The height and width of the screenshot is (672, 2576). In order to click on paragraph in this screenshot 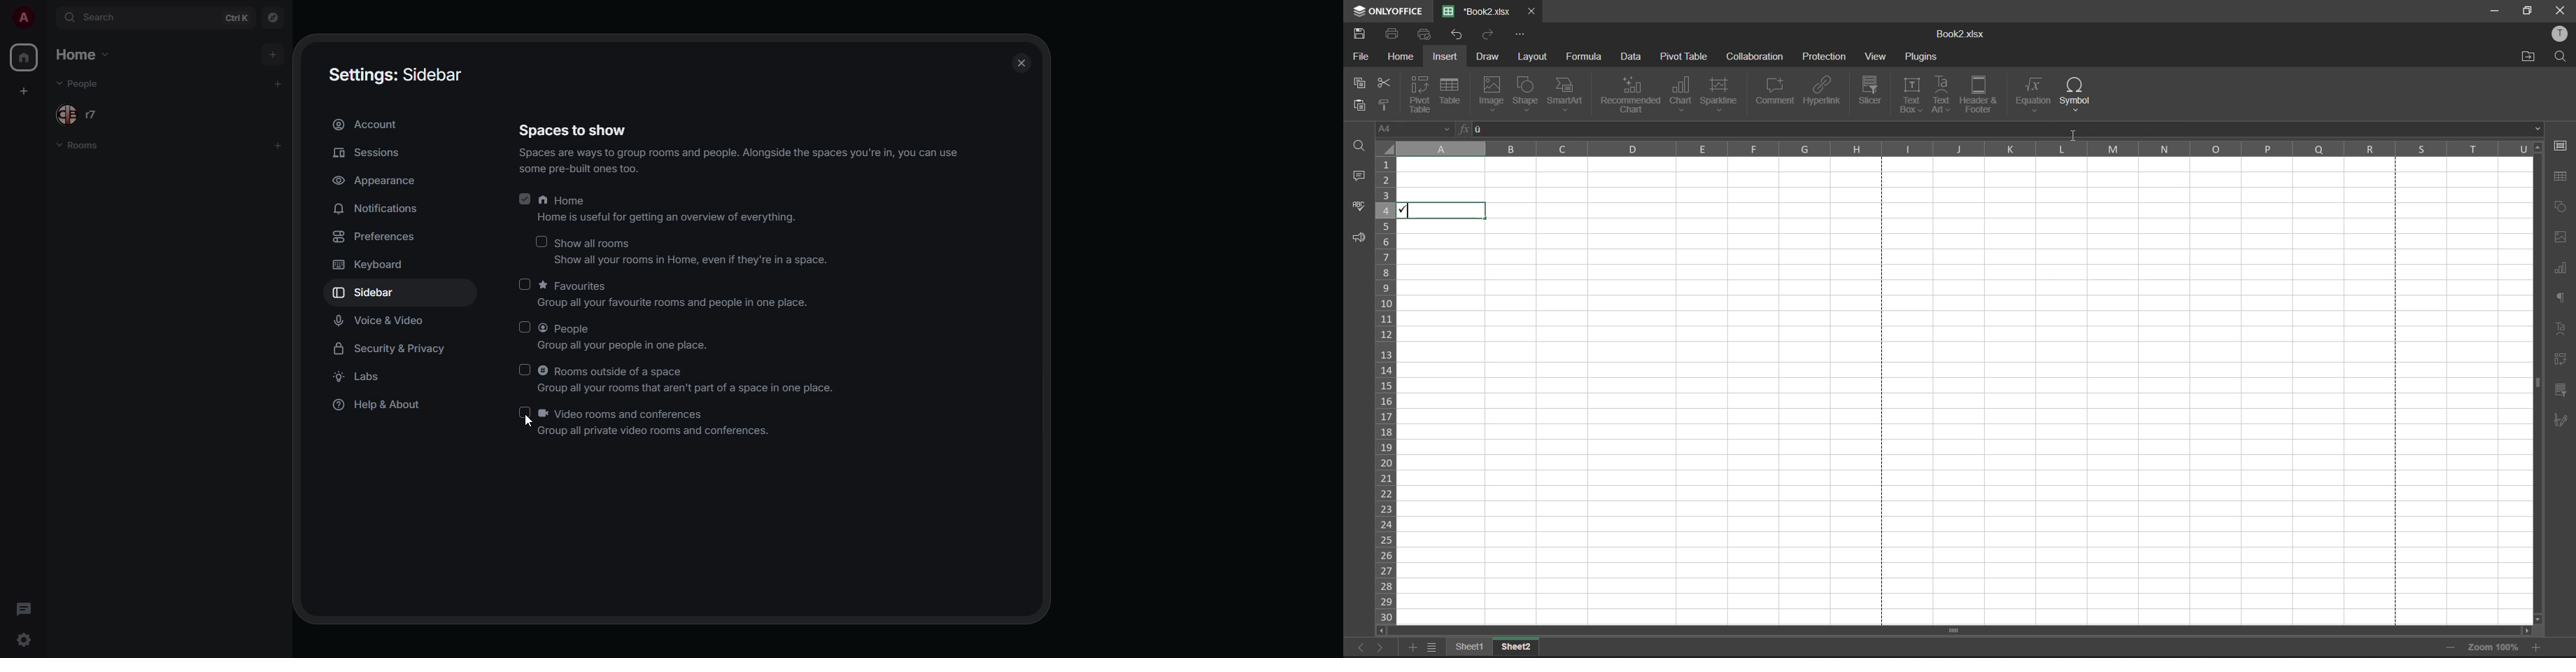, I will do `click(2561, 297)`.